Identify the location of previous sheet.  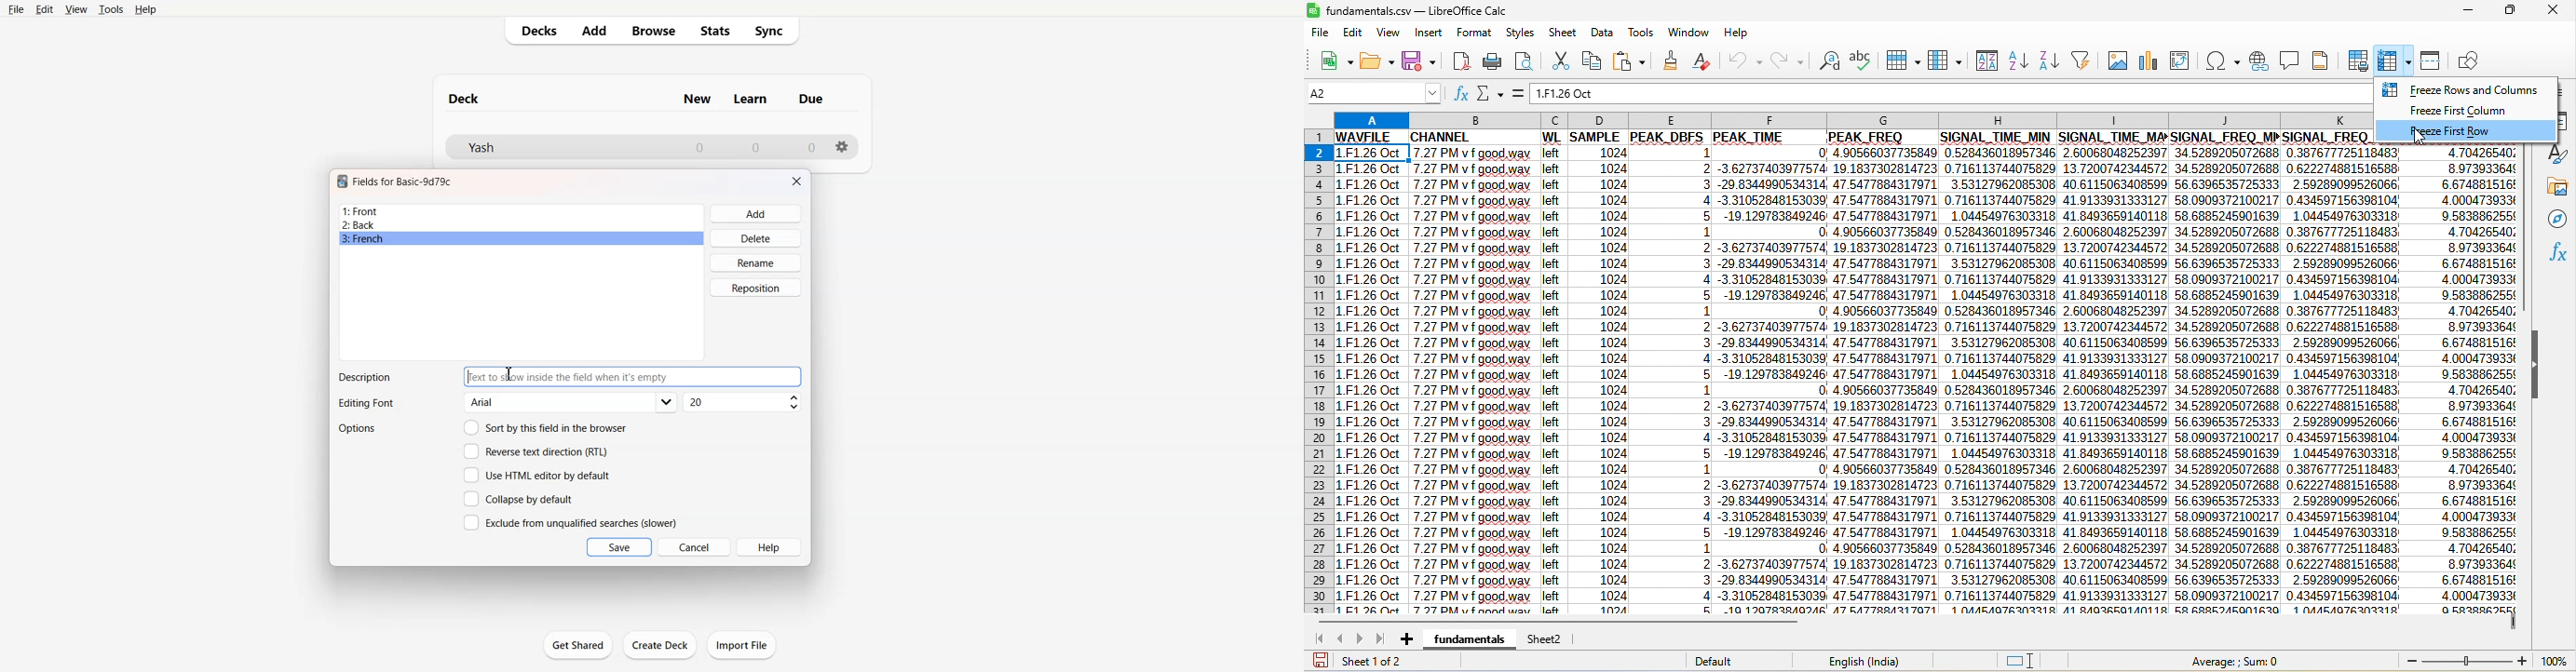
(1342, 640).